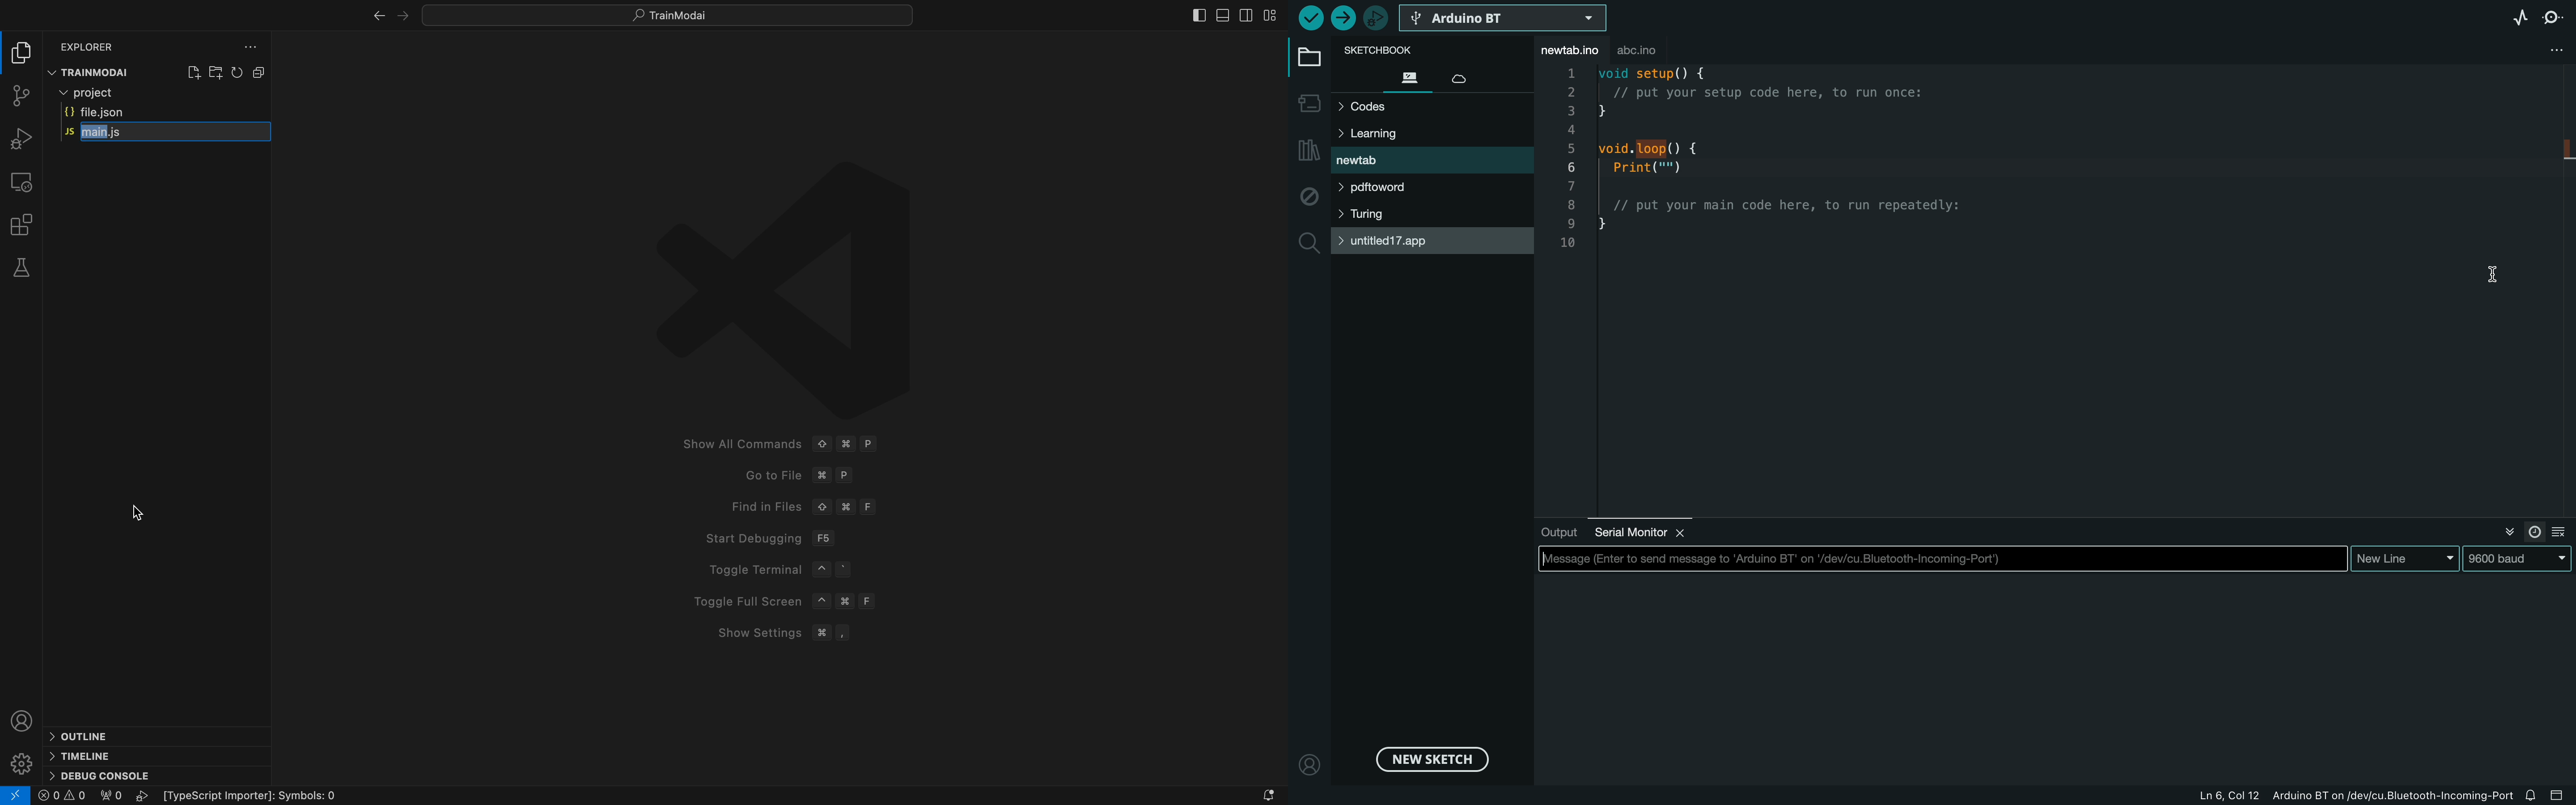  I want to click on right arrow, so click(376, 14).